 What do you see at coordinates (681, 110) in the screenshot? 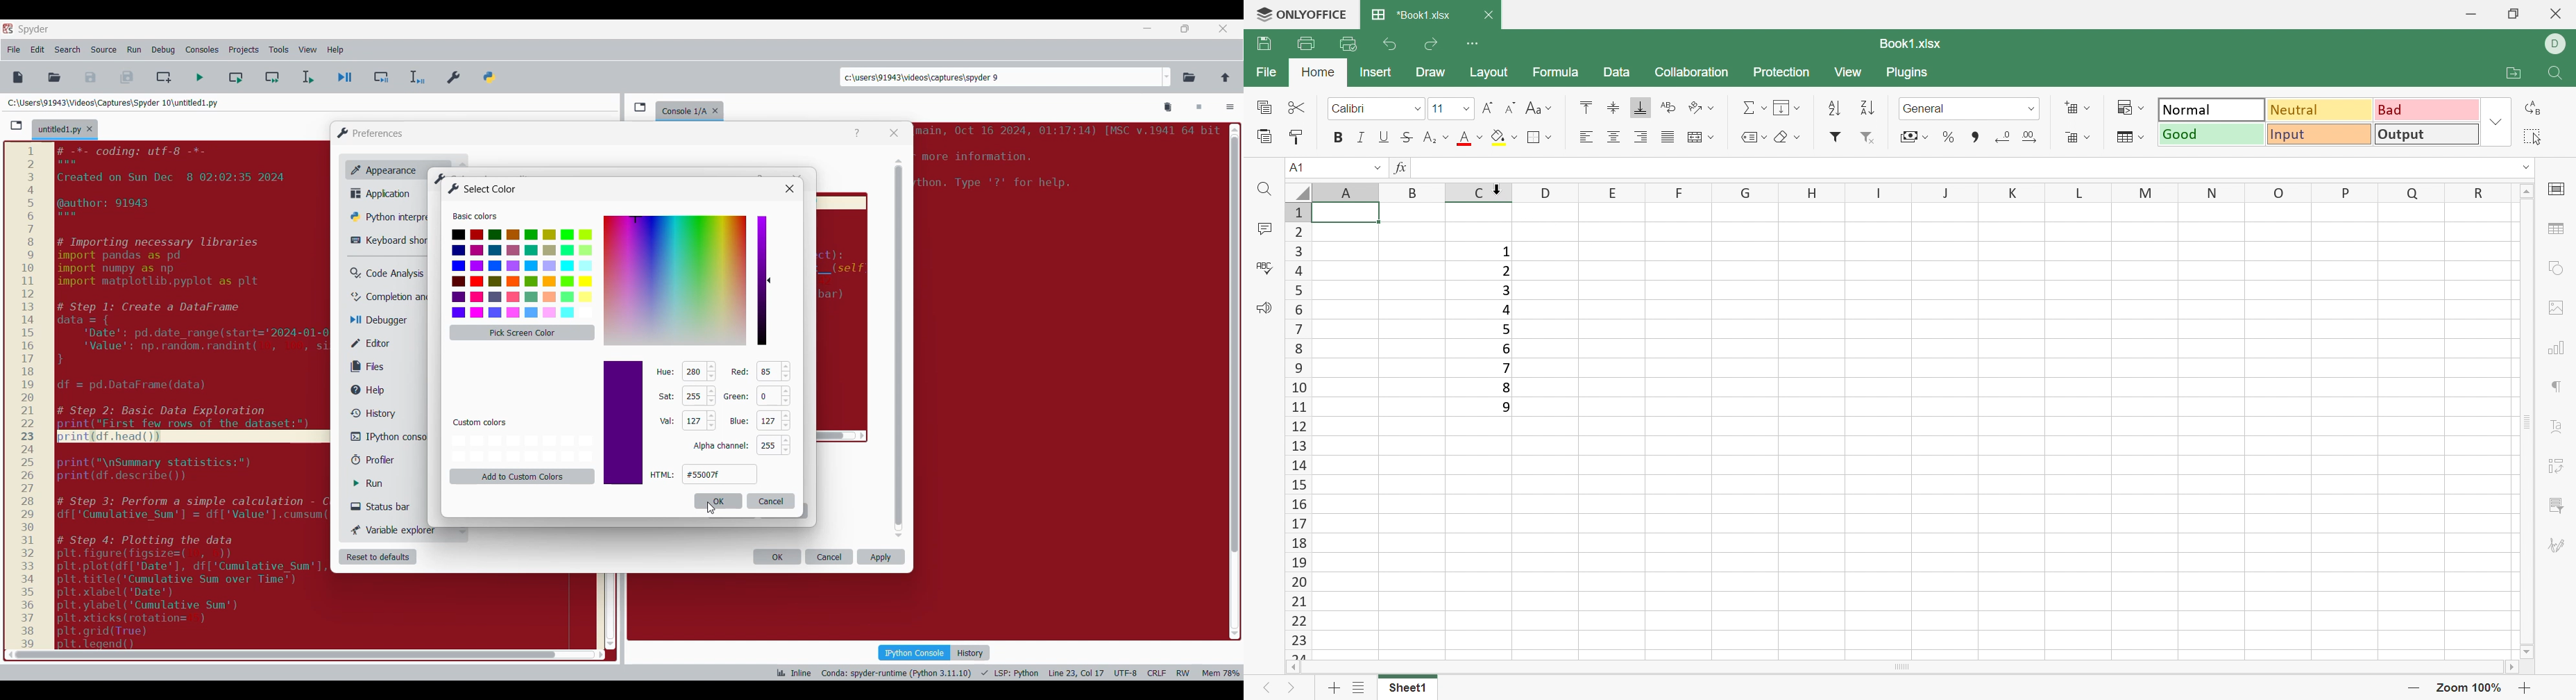
I see `console` at bounding box center [681, 110].